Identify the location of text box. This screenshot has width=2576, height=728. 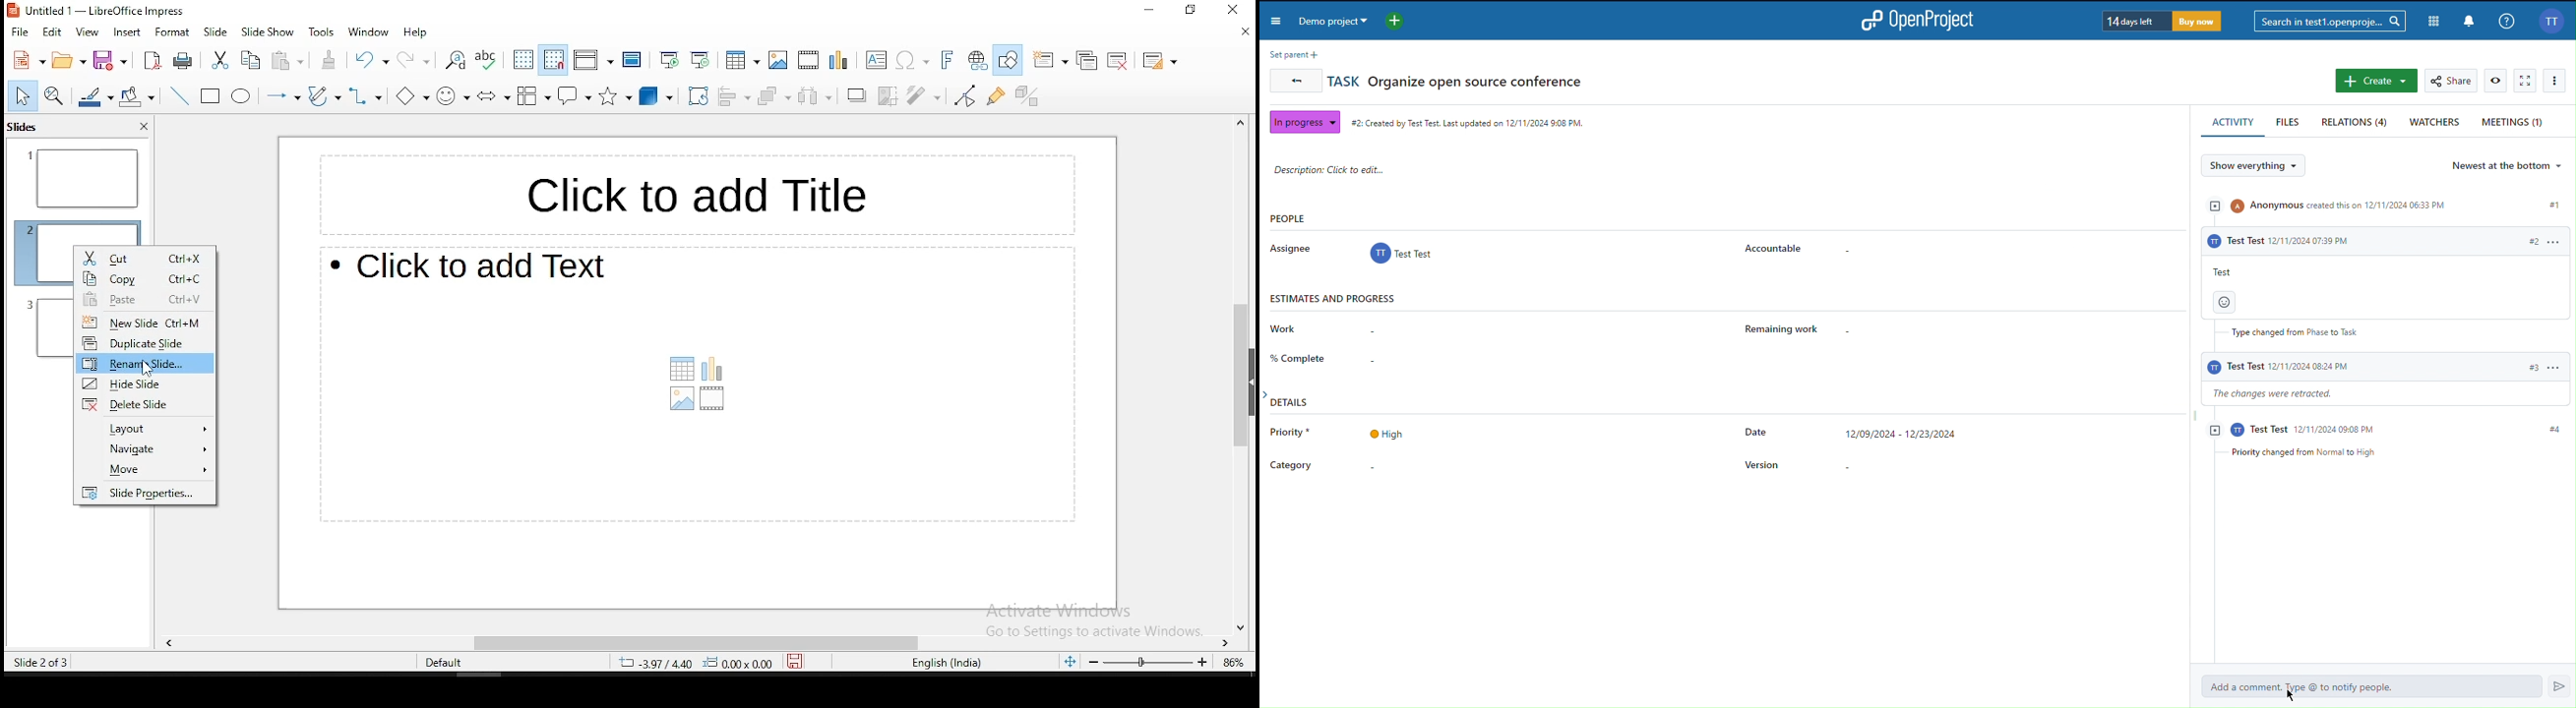
(688, 191).